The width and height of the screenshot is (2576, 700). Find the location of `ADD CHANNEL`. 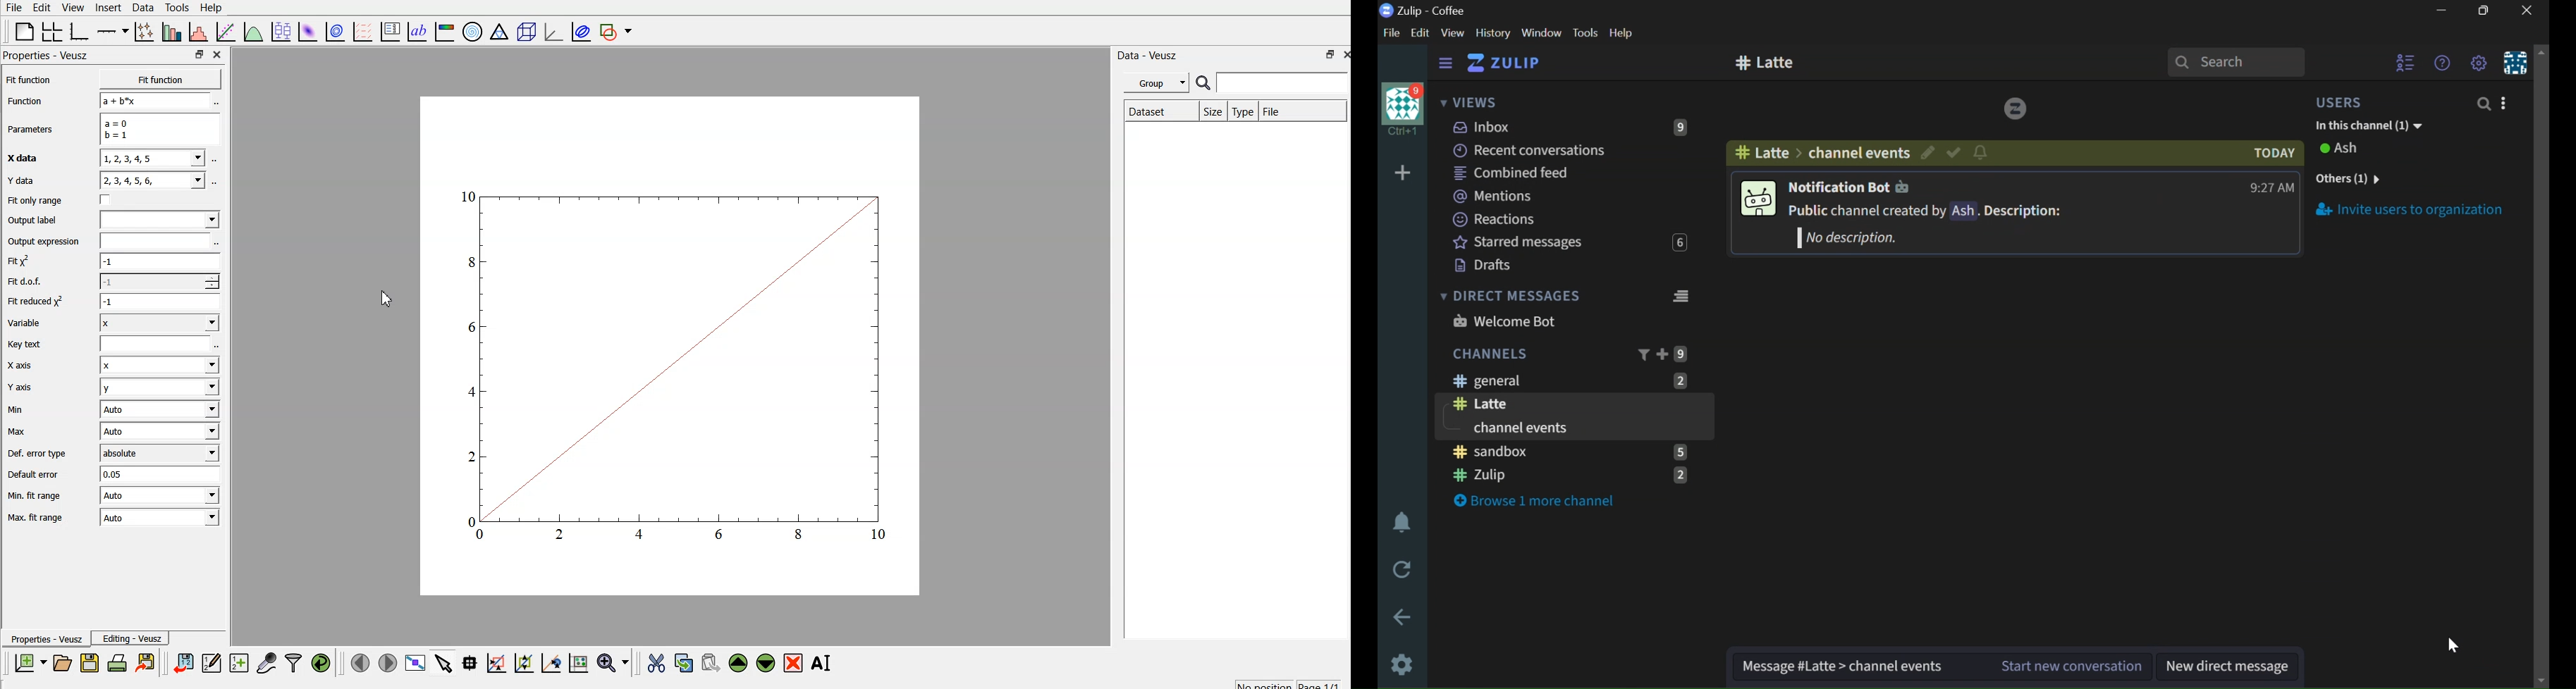

ADD CHANNEL is located at coordinates (1662, 355).